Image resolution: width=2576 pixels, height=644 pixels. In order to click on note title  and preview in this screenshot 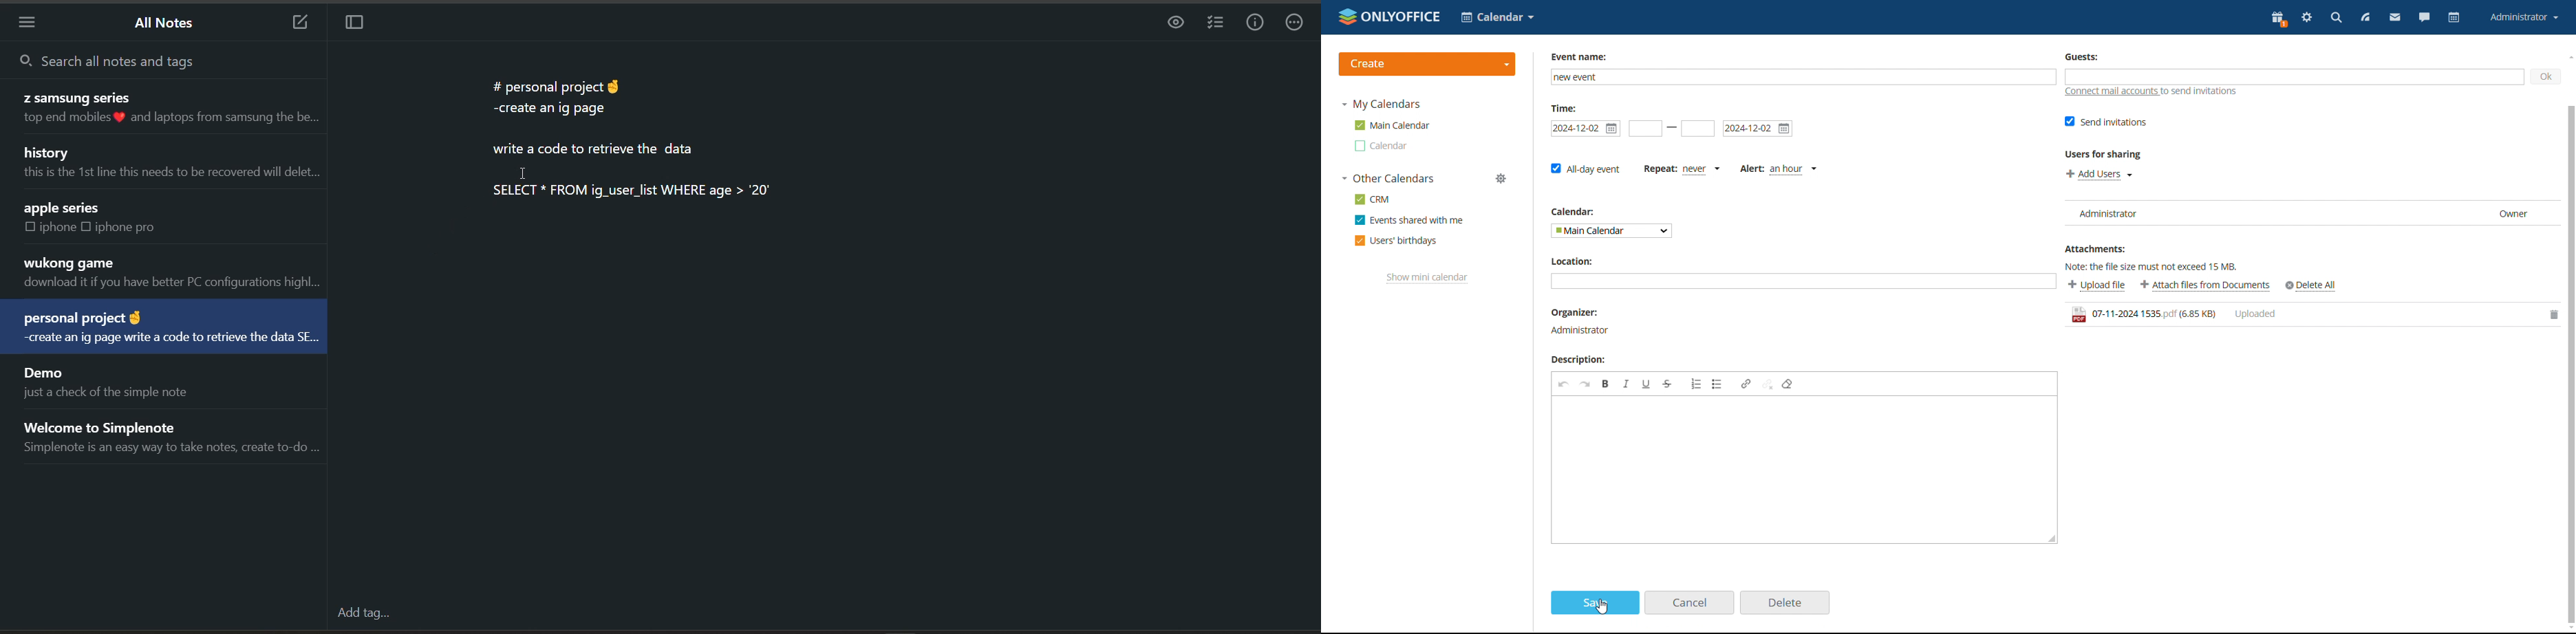, I will do `click(103, 382)`.